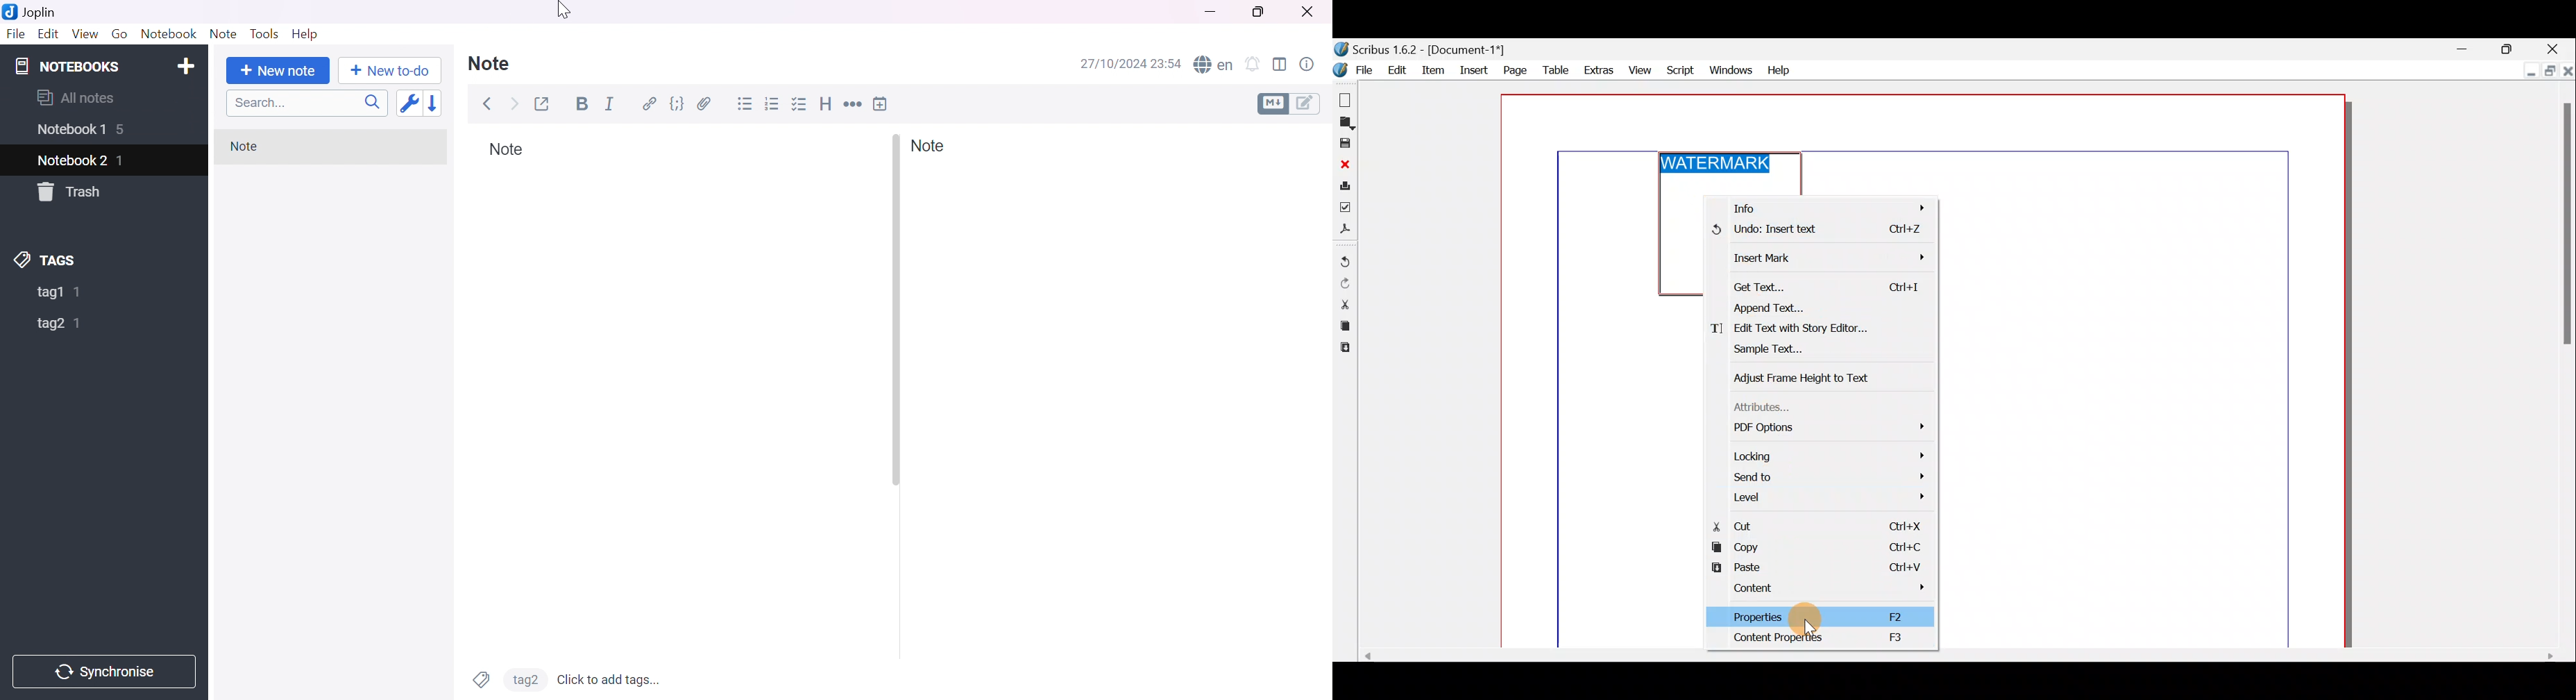  Describe the element at coordinates (74, 160) in the screenshot. I see `Notebook2` at that location.